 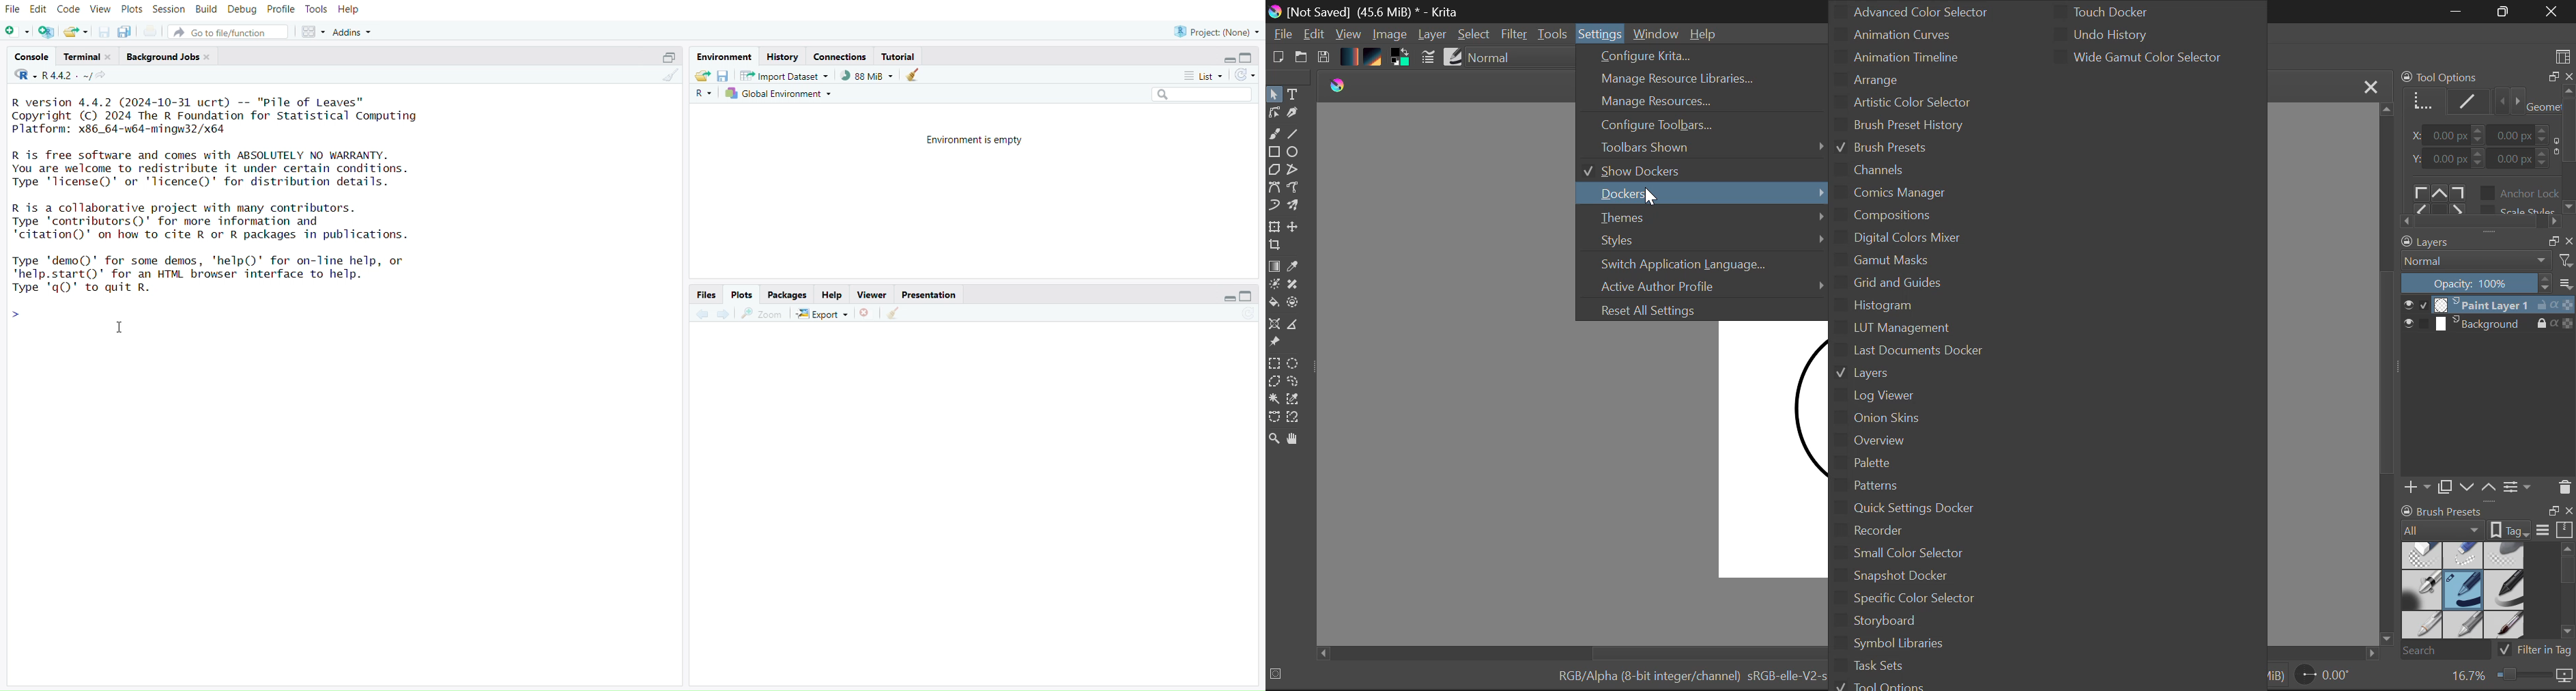 I want to click on collapse, so click(x=1249, y=58).